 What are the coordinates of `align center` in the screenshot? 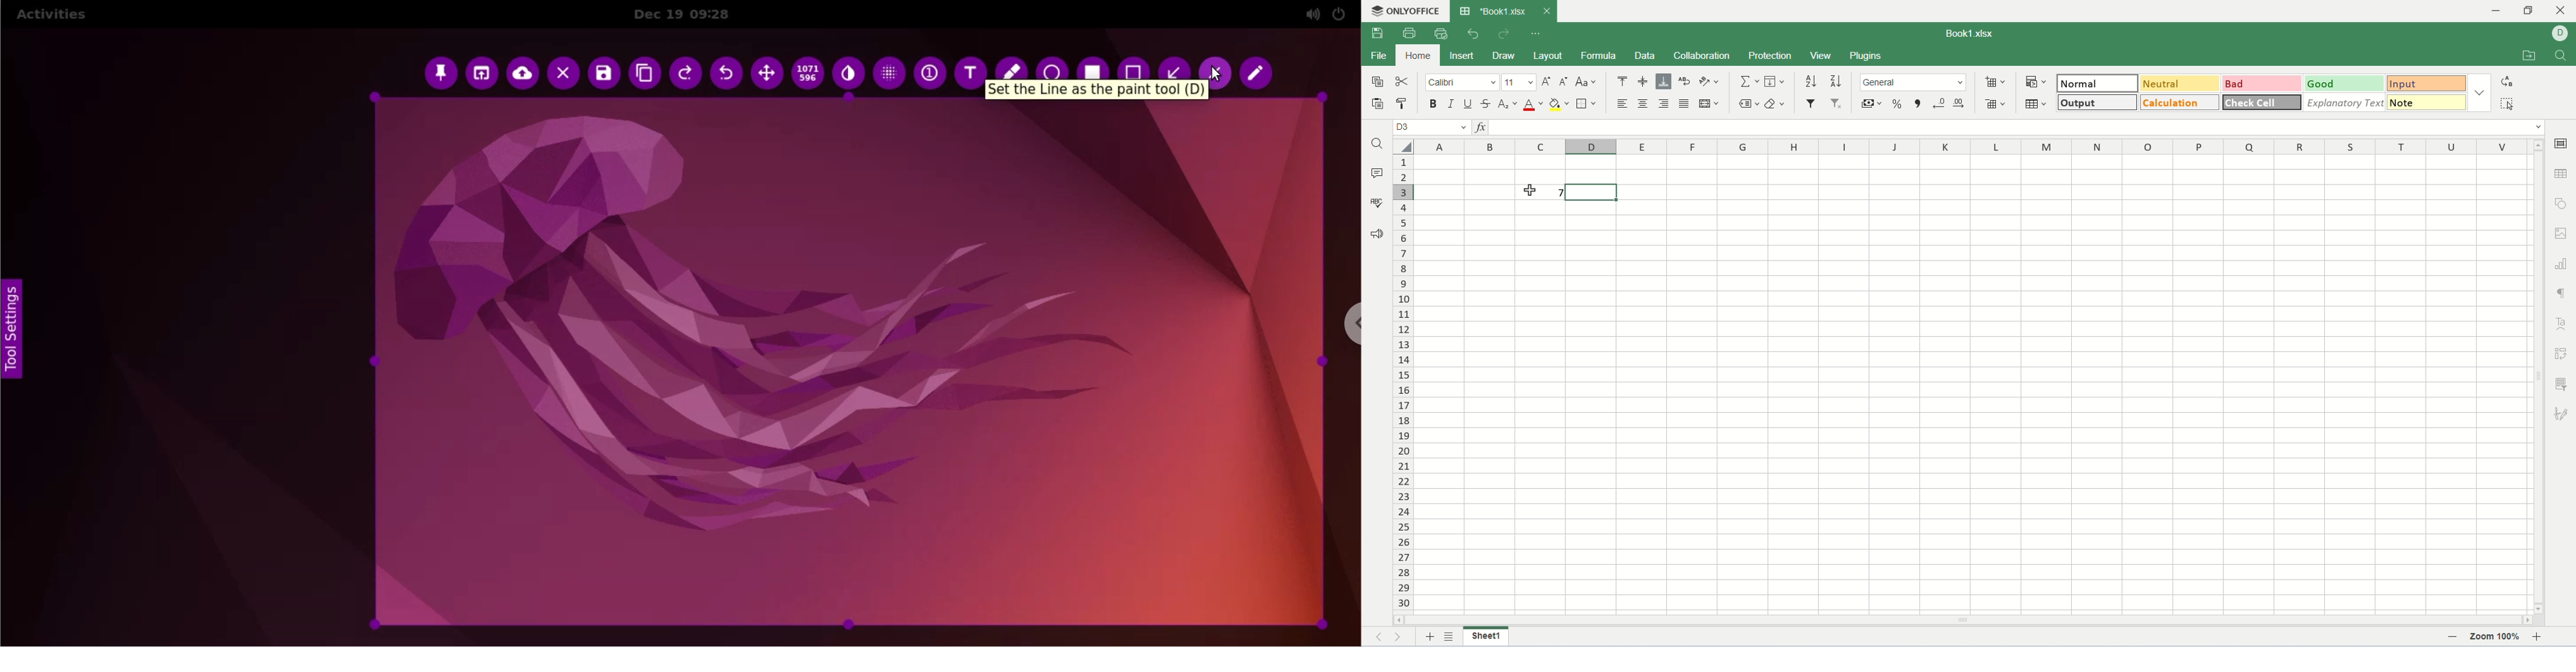 It's located at (1643, 103).